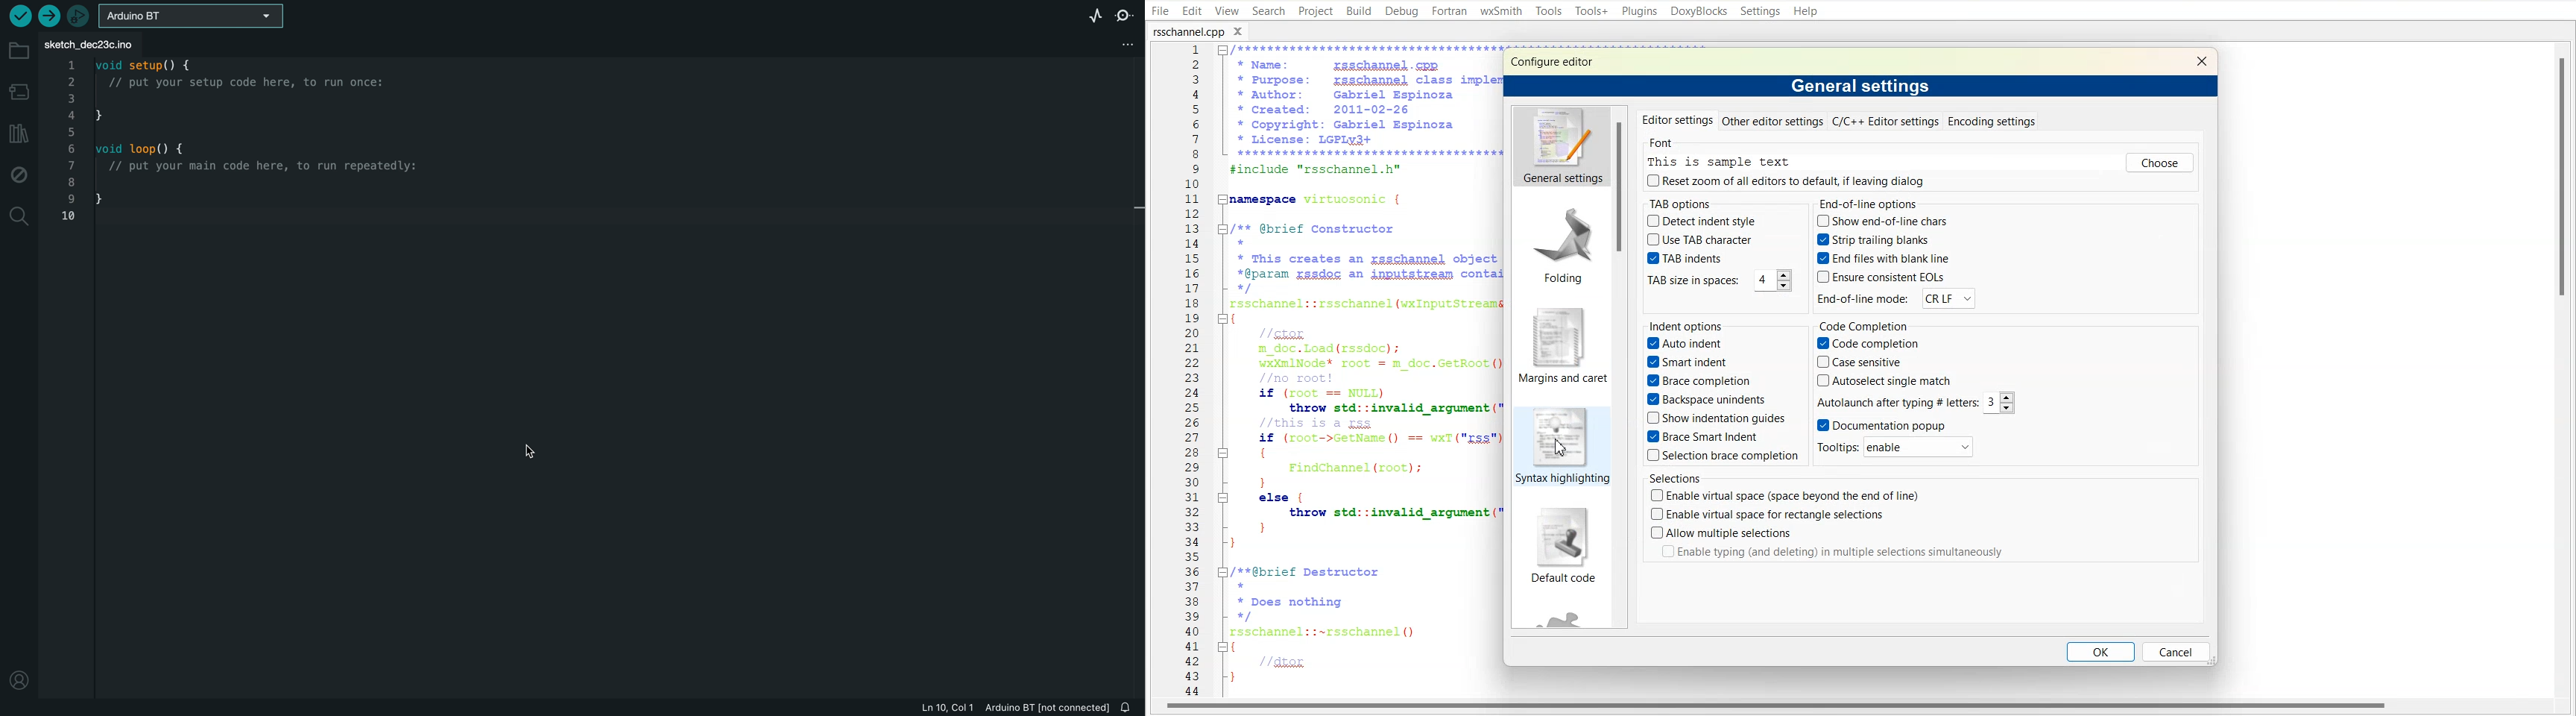 This screenshot has width=2576, height=728. What do you see at coordinates (2201, 60) in the screenshot?
I see `Close` at bounding box center [2201, 60].